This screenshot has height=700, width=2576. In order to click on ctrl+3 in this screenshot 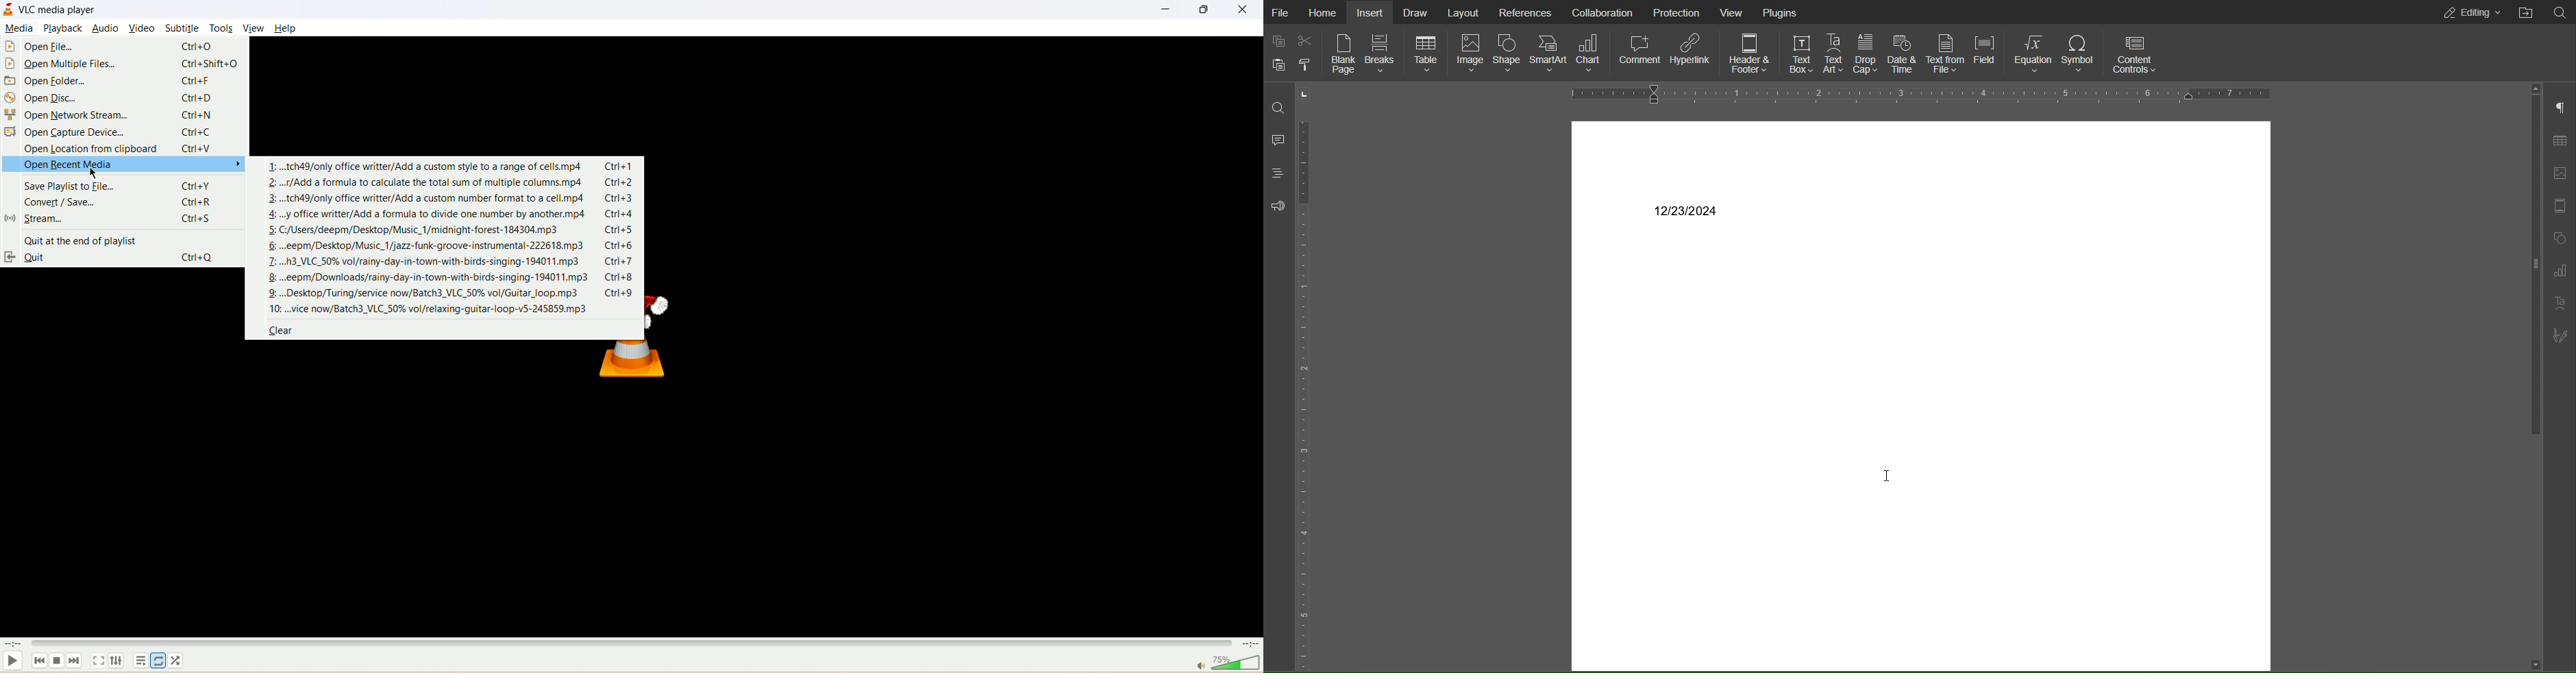, I will do `click(621, 198)`.